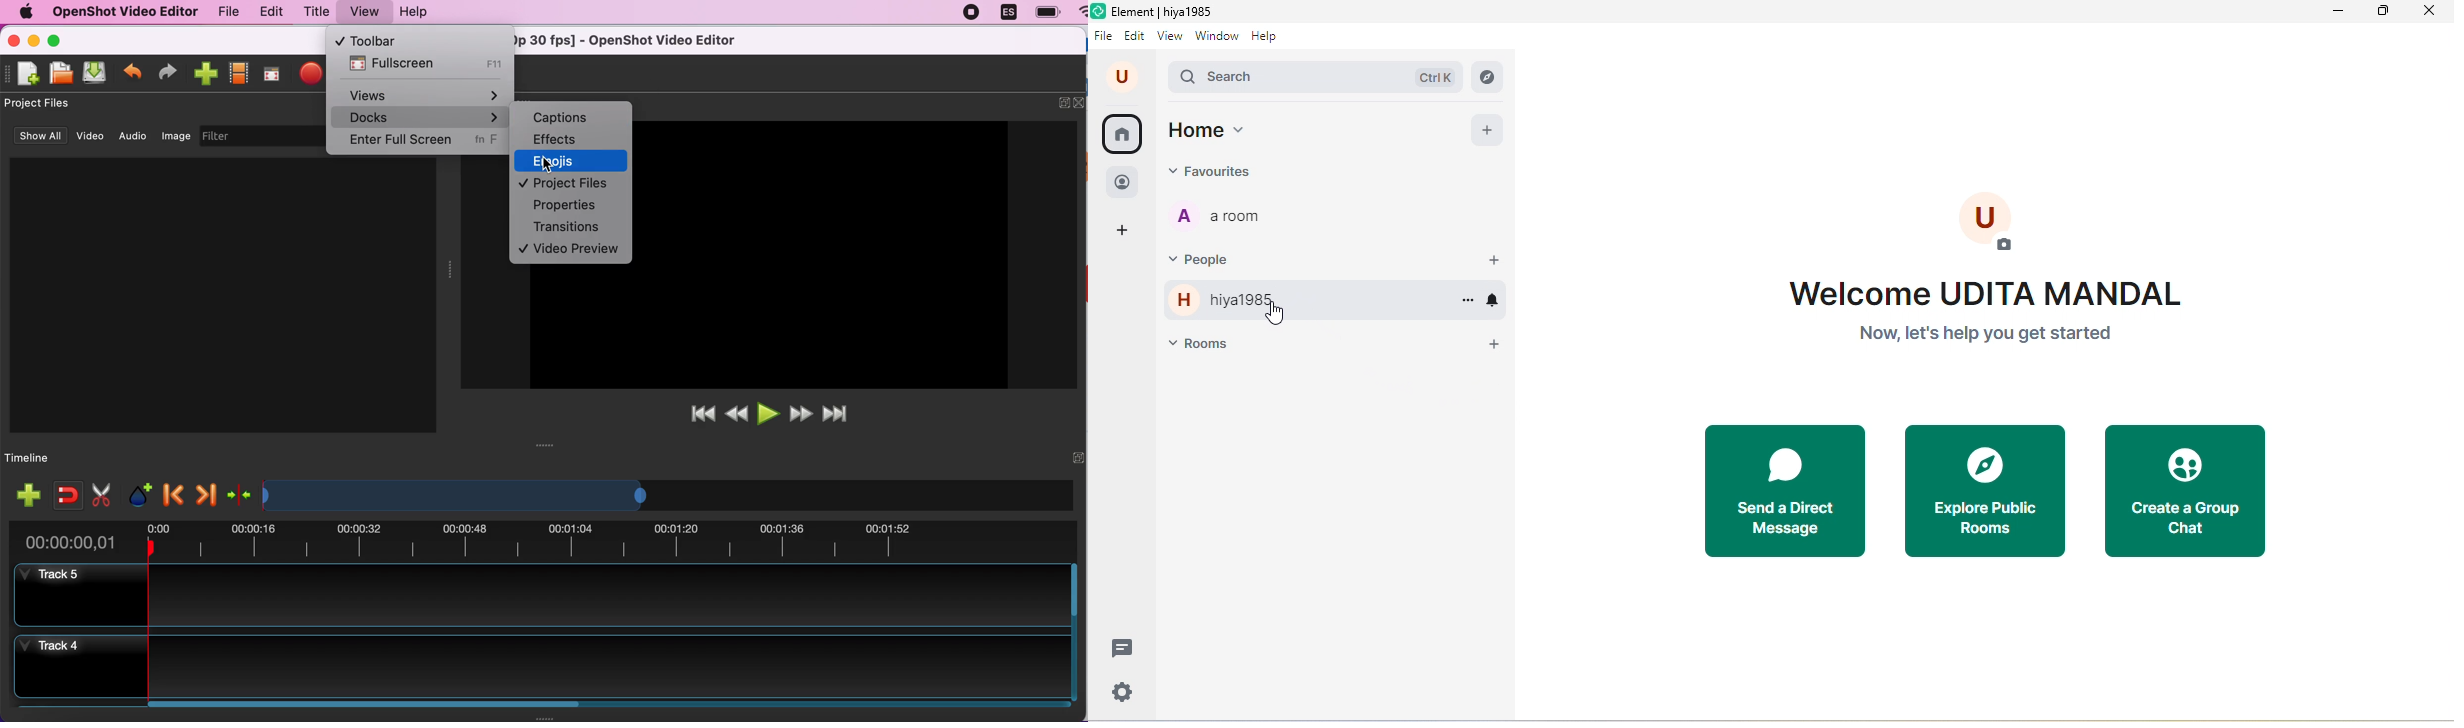 The height and width of the screenshot is (728, 2464). I want to click on center the timeline, so click(240, 492).